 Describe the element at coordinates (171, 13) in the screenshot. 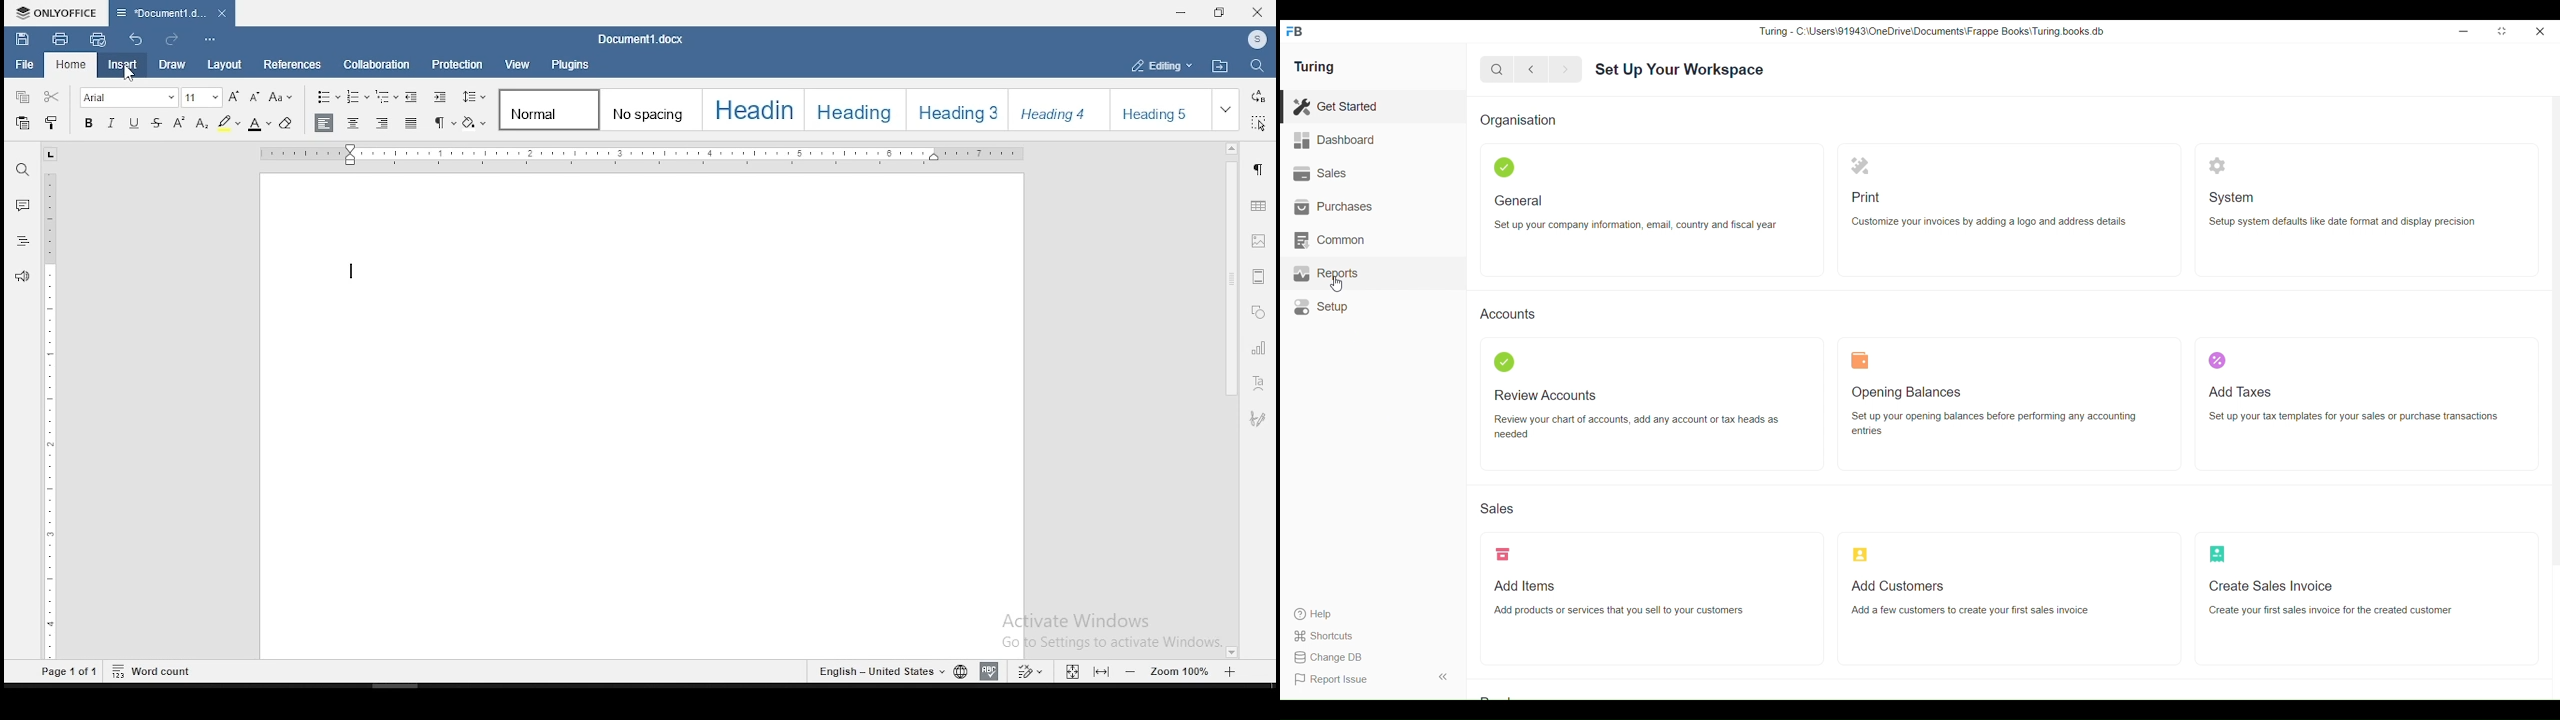

I see `Document3.docx` at that location.